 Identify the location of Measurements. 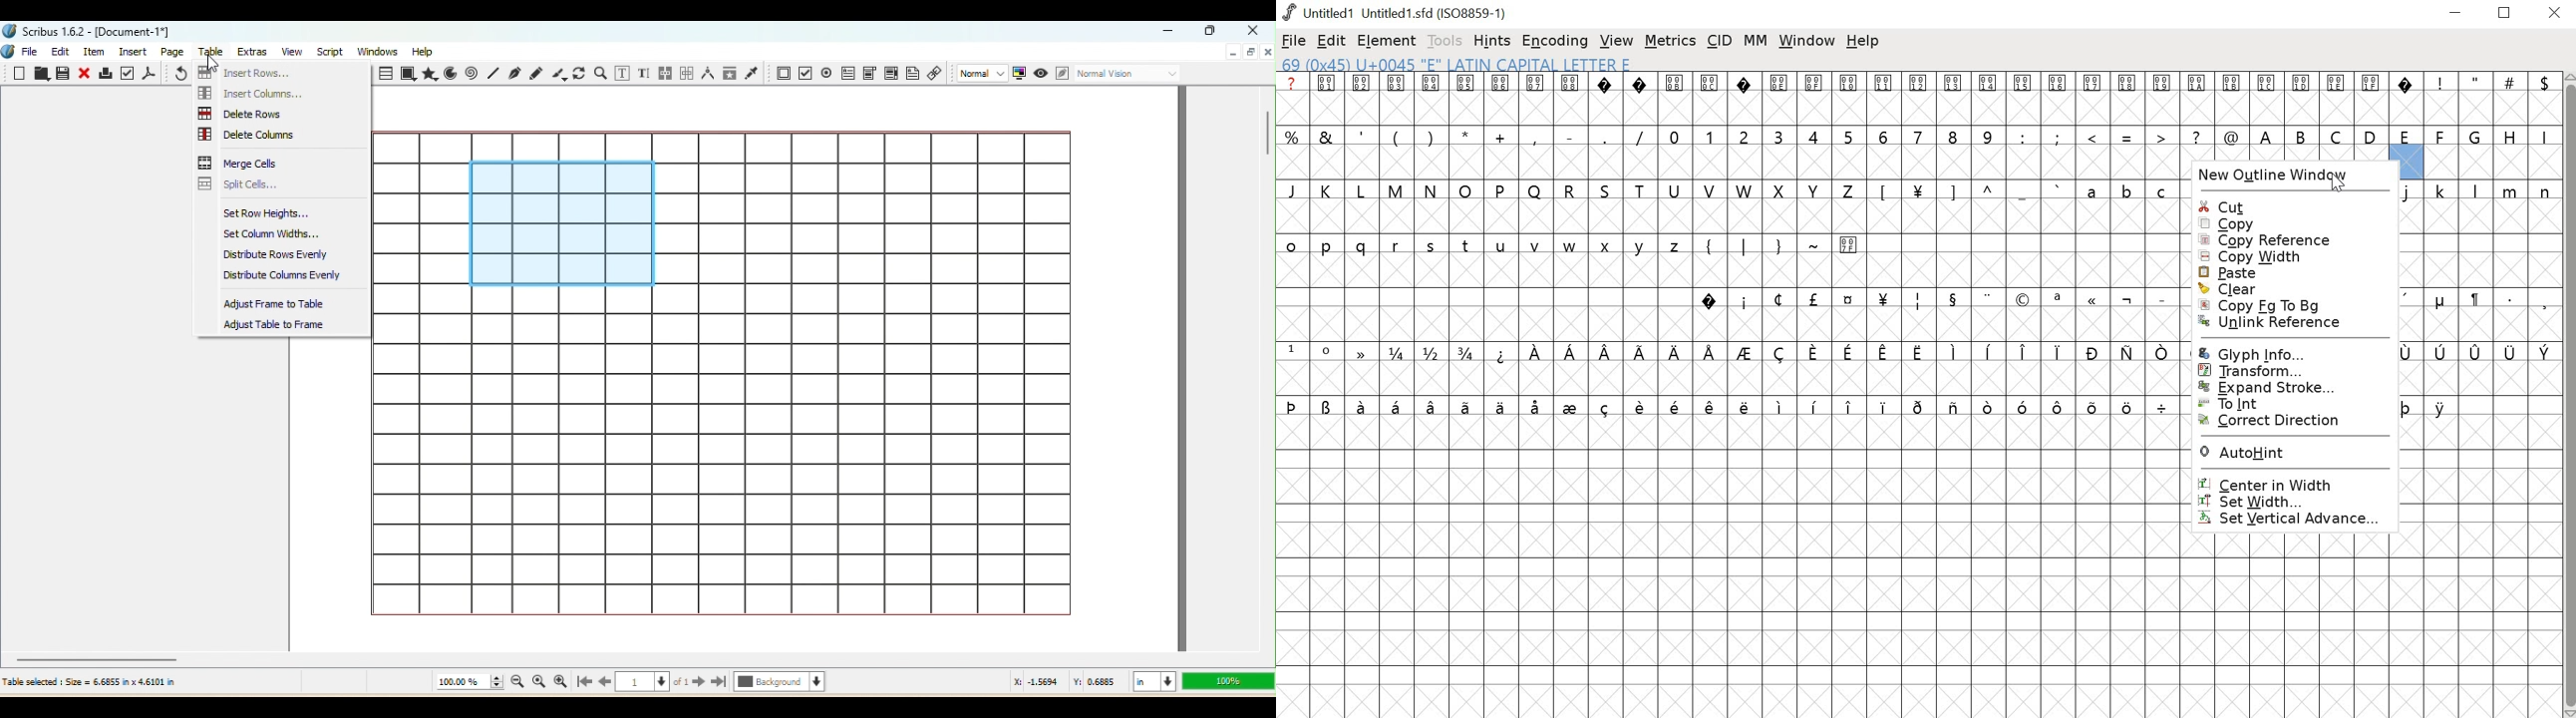
(706, 74).